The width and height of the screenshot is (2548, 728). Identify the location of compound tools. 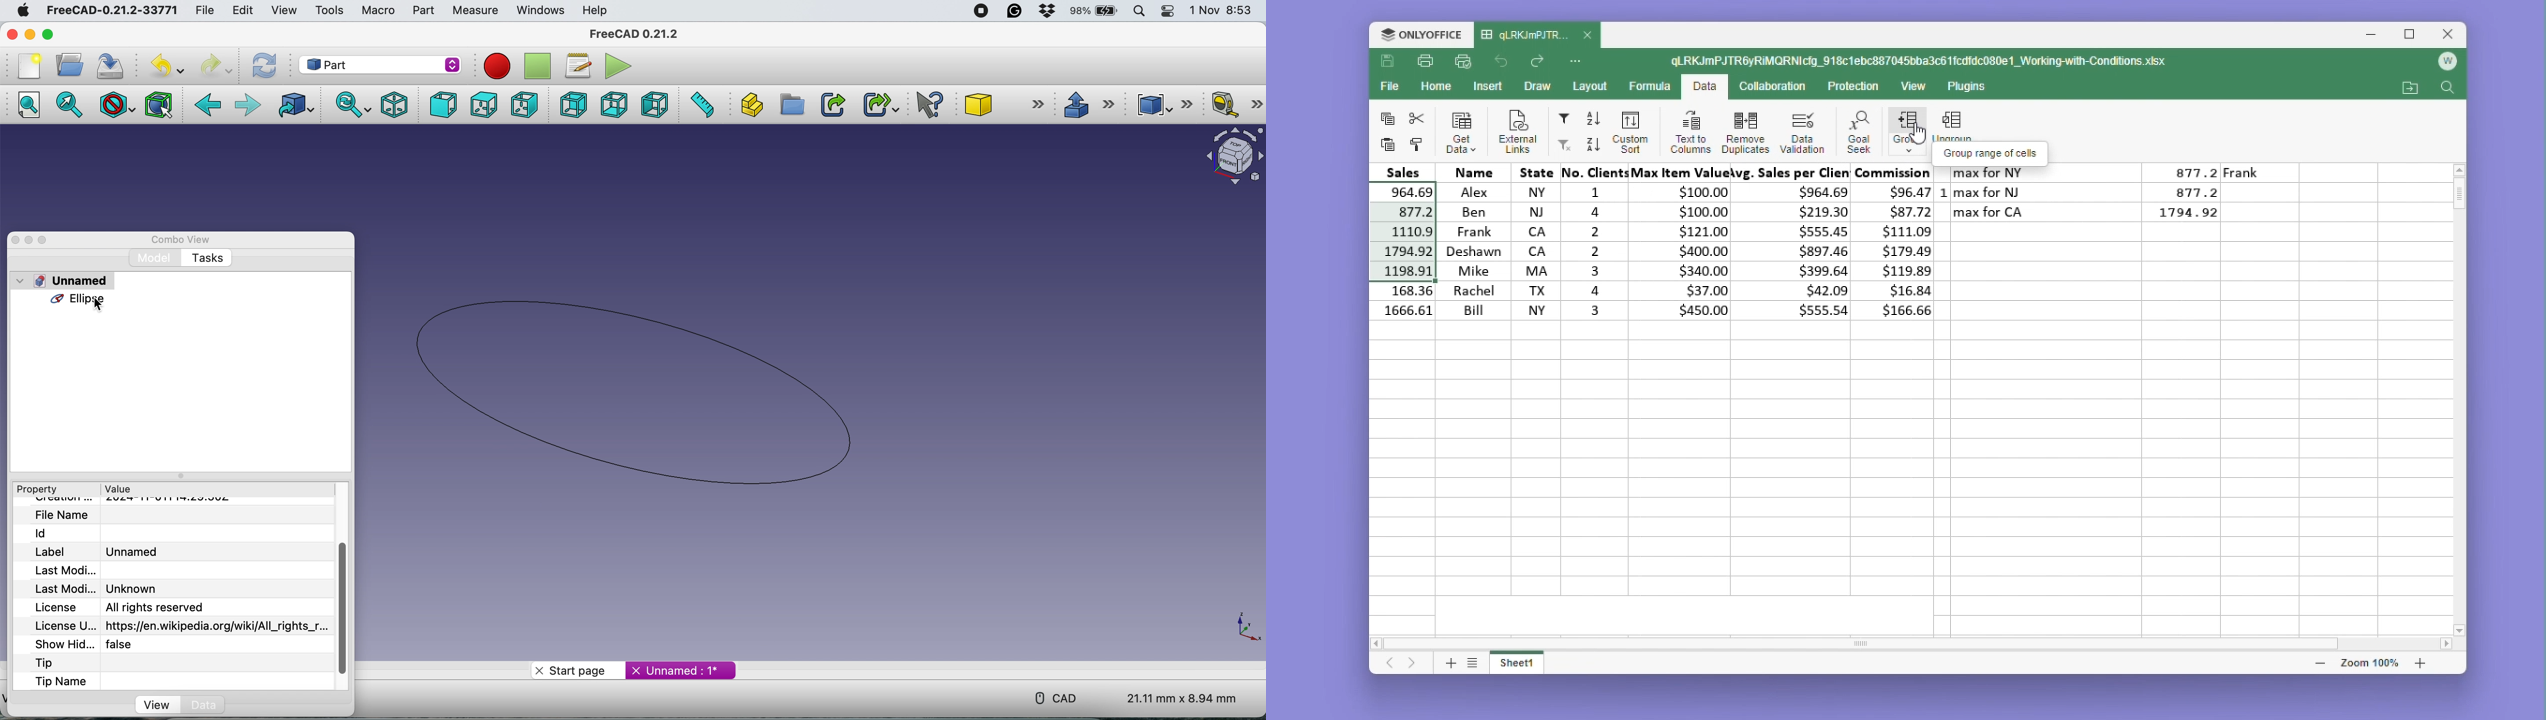
(1162, 104).